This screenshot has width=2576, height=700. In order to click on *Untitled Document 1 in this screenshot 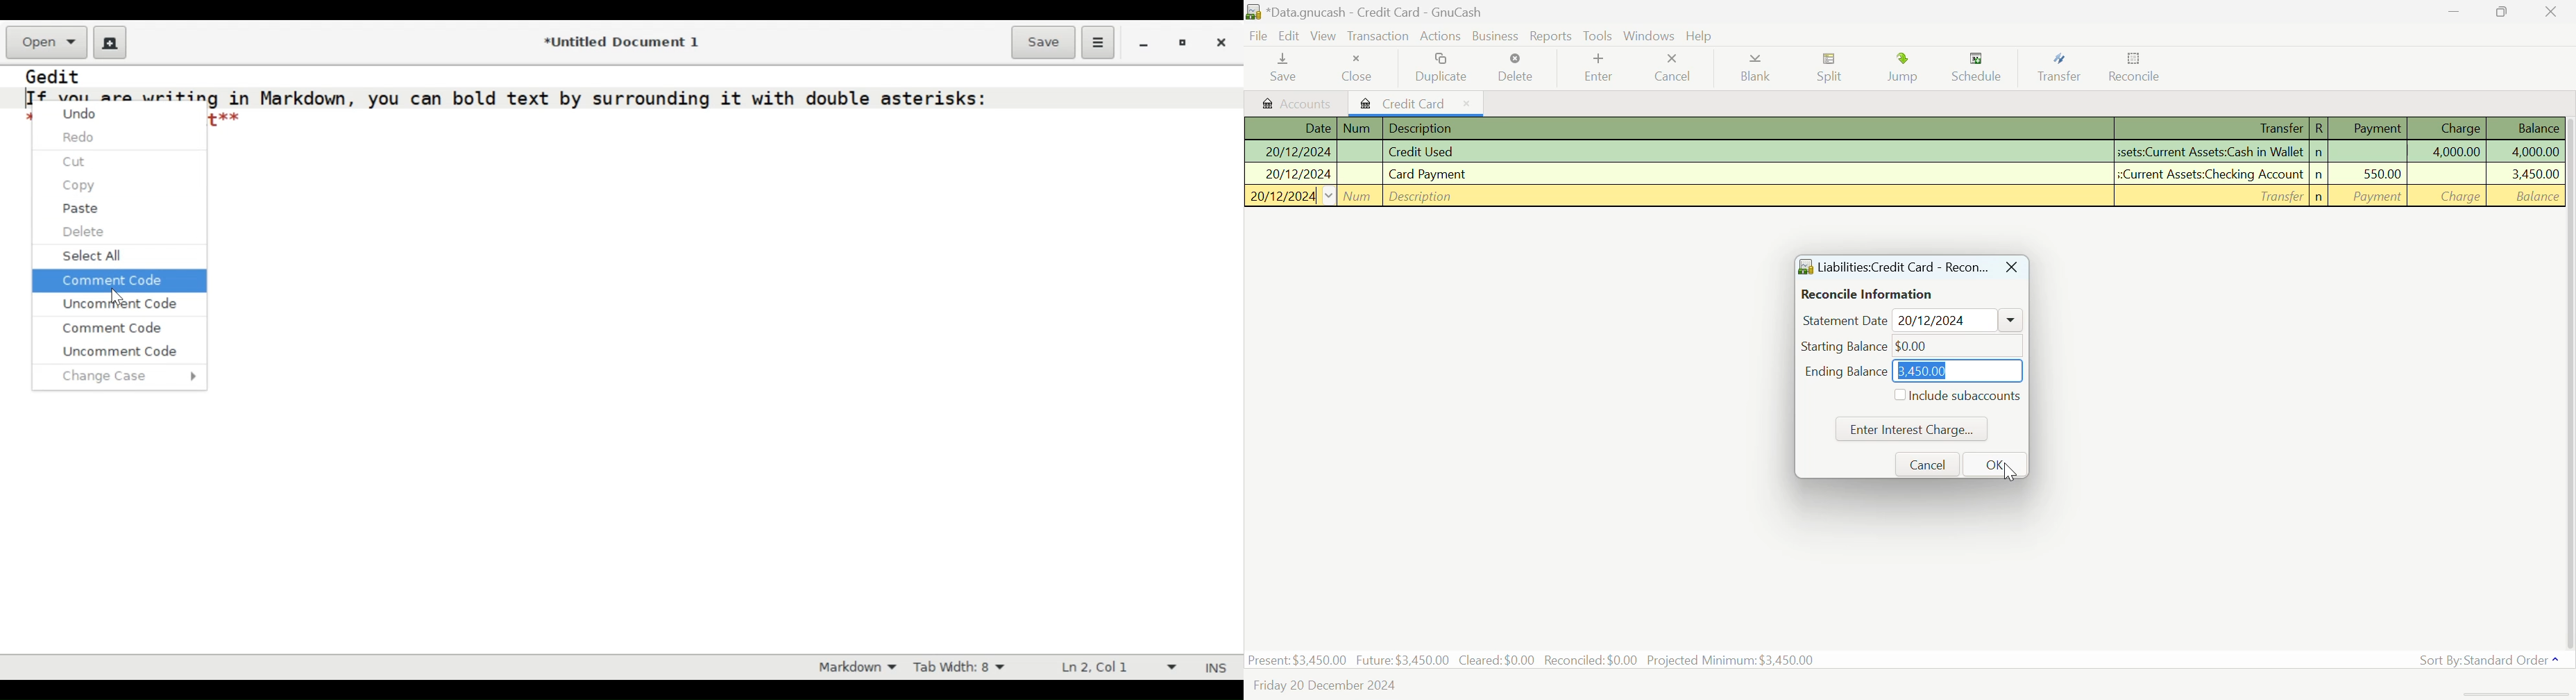, I will do `click(620, 43)`.